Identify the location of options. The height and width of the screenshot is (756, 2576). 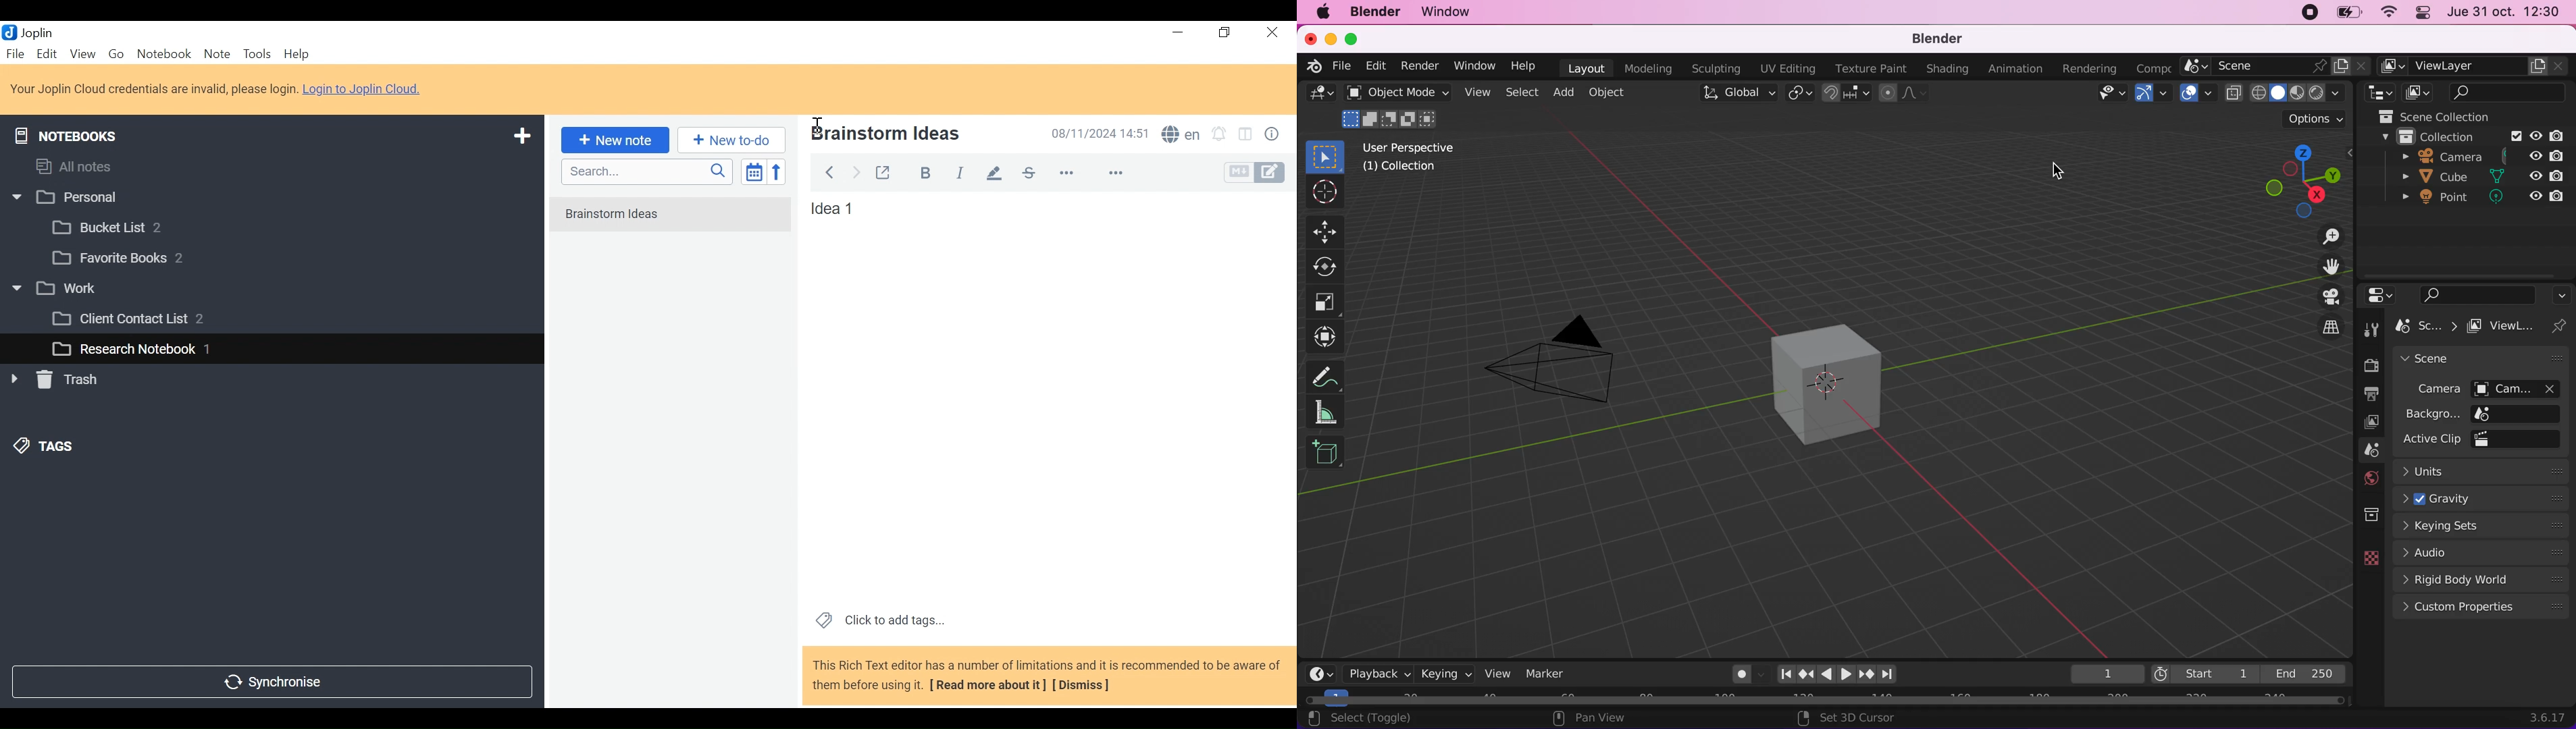
(2315, 120).